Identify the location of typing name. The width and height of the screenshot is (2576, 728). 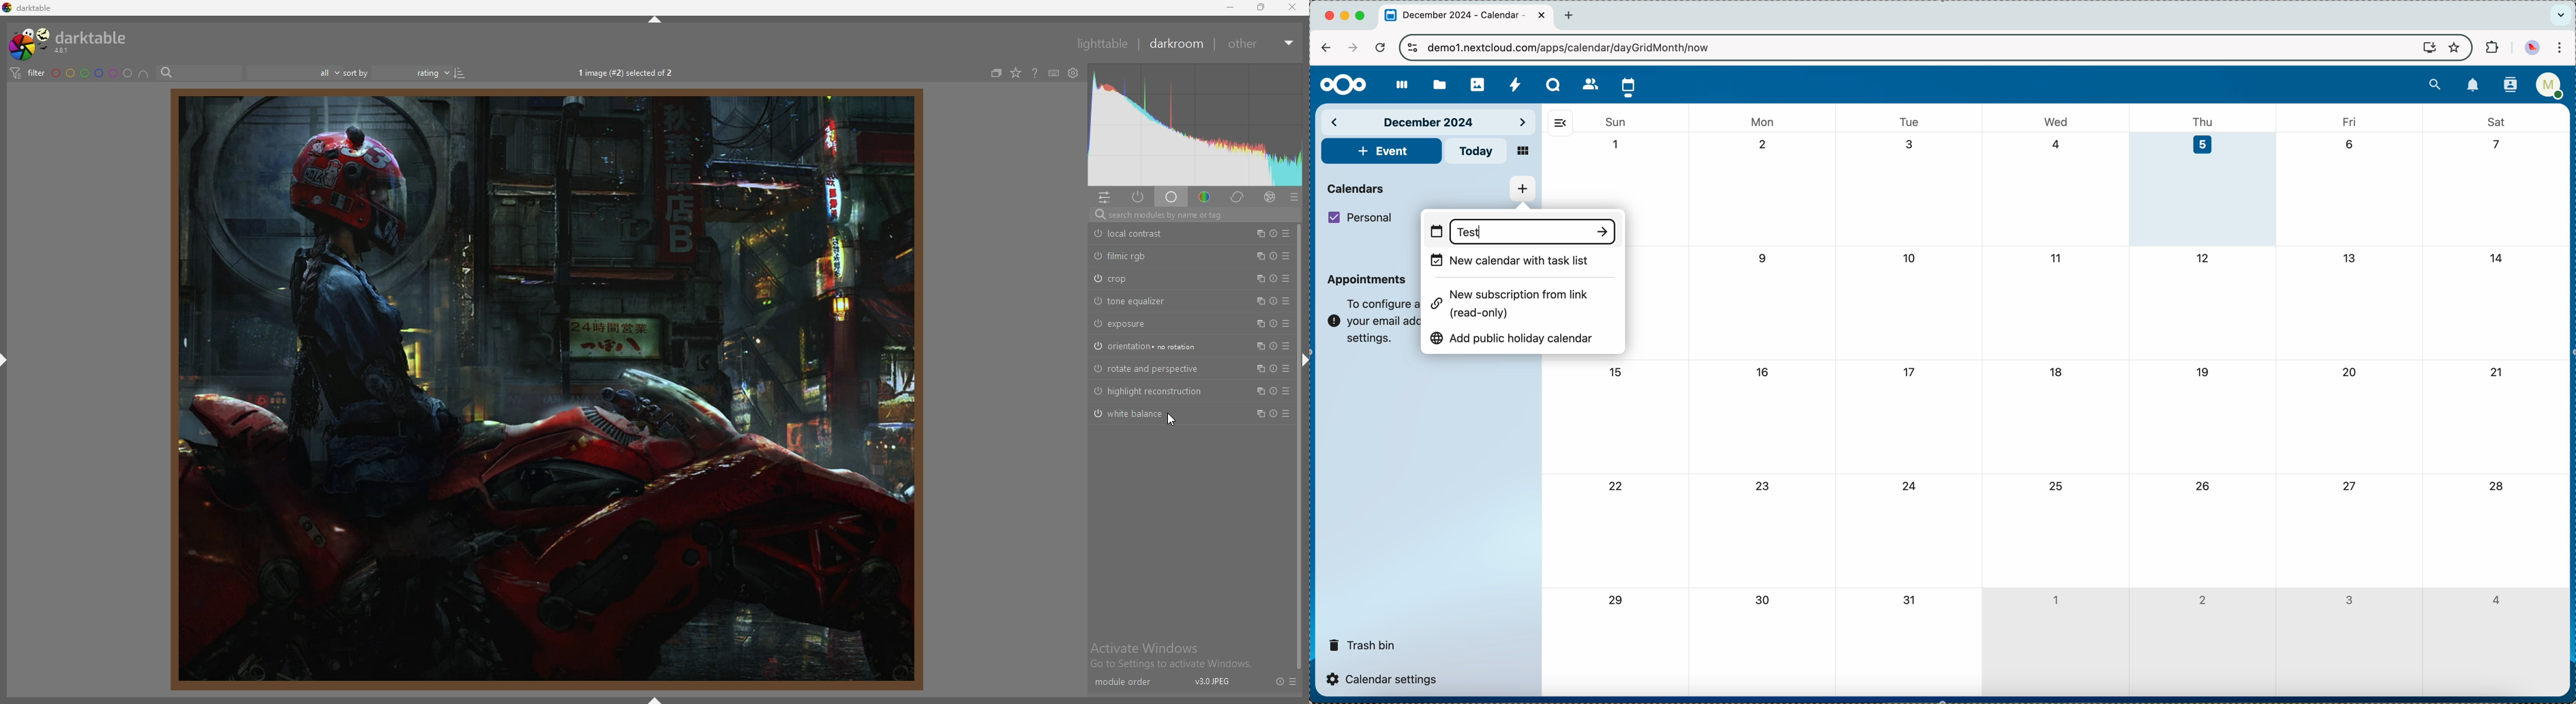
(1521, 230).